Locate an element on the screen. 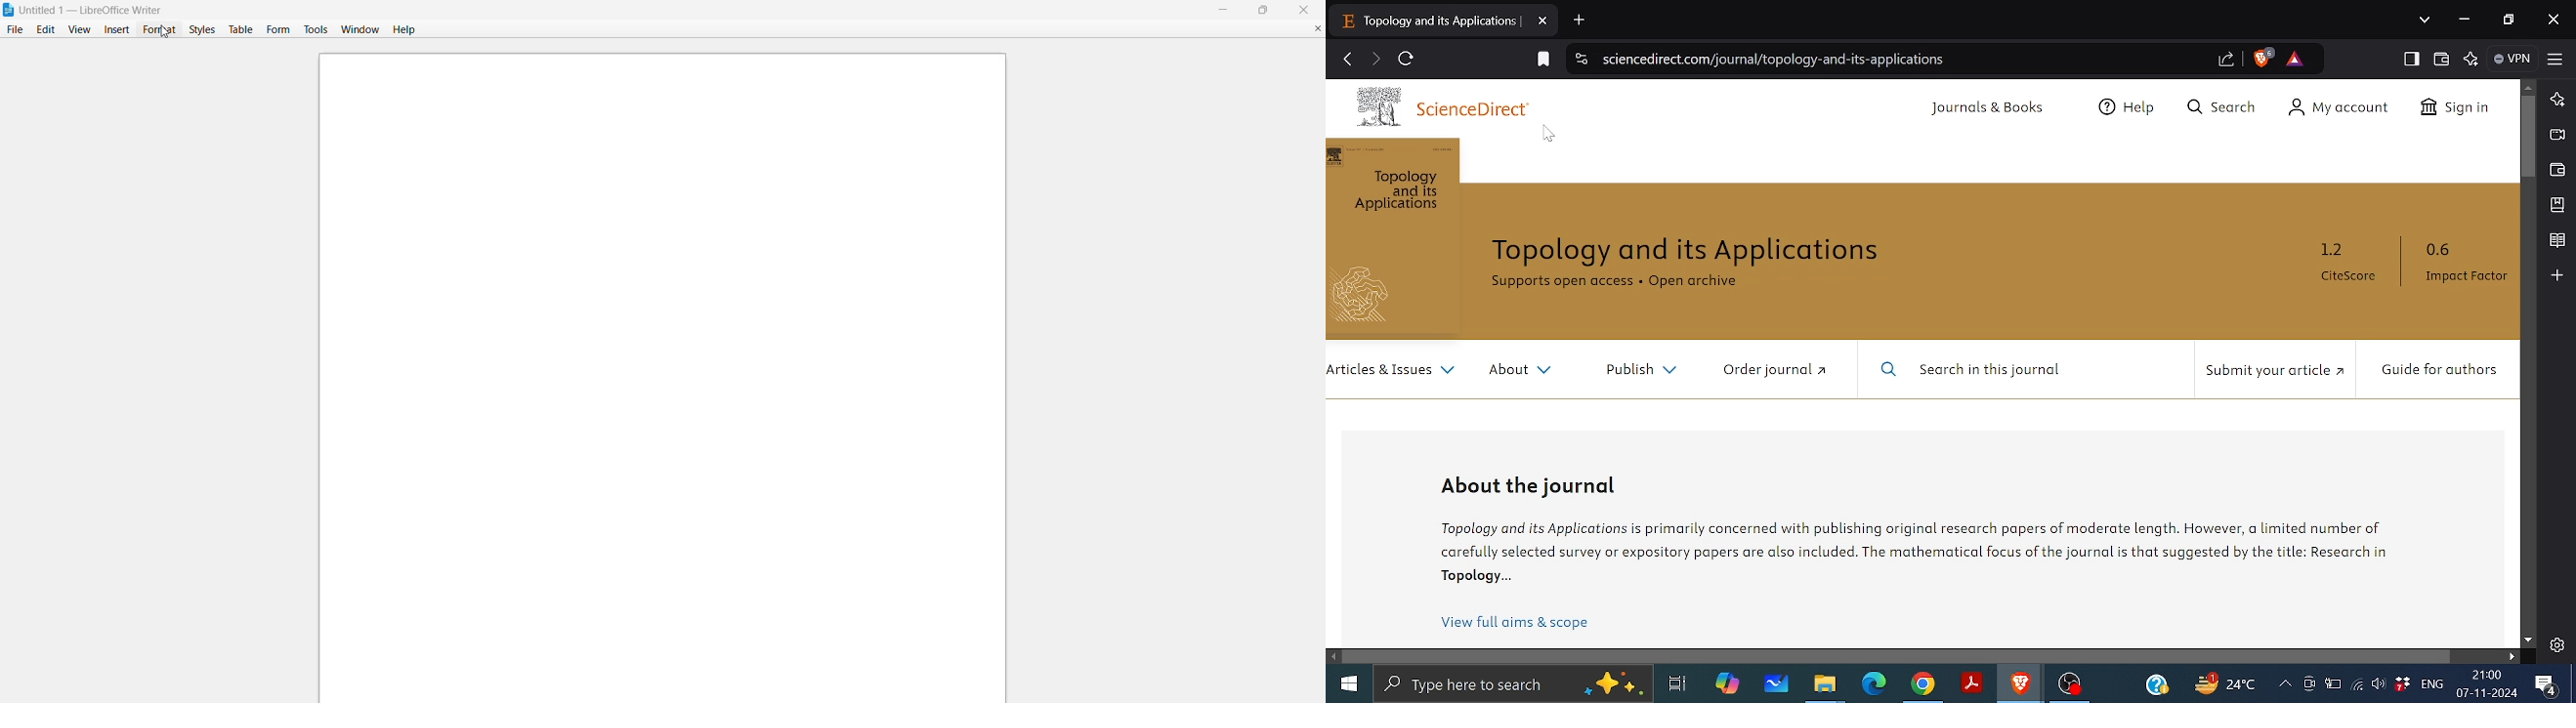 The width and height of the screenshot is (2576, 728). Task view is located at coordinates (1676, 684).